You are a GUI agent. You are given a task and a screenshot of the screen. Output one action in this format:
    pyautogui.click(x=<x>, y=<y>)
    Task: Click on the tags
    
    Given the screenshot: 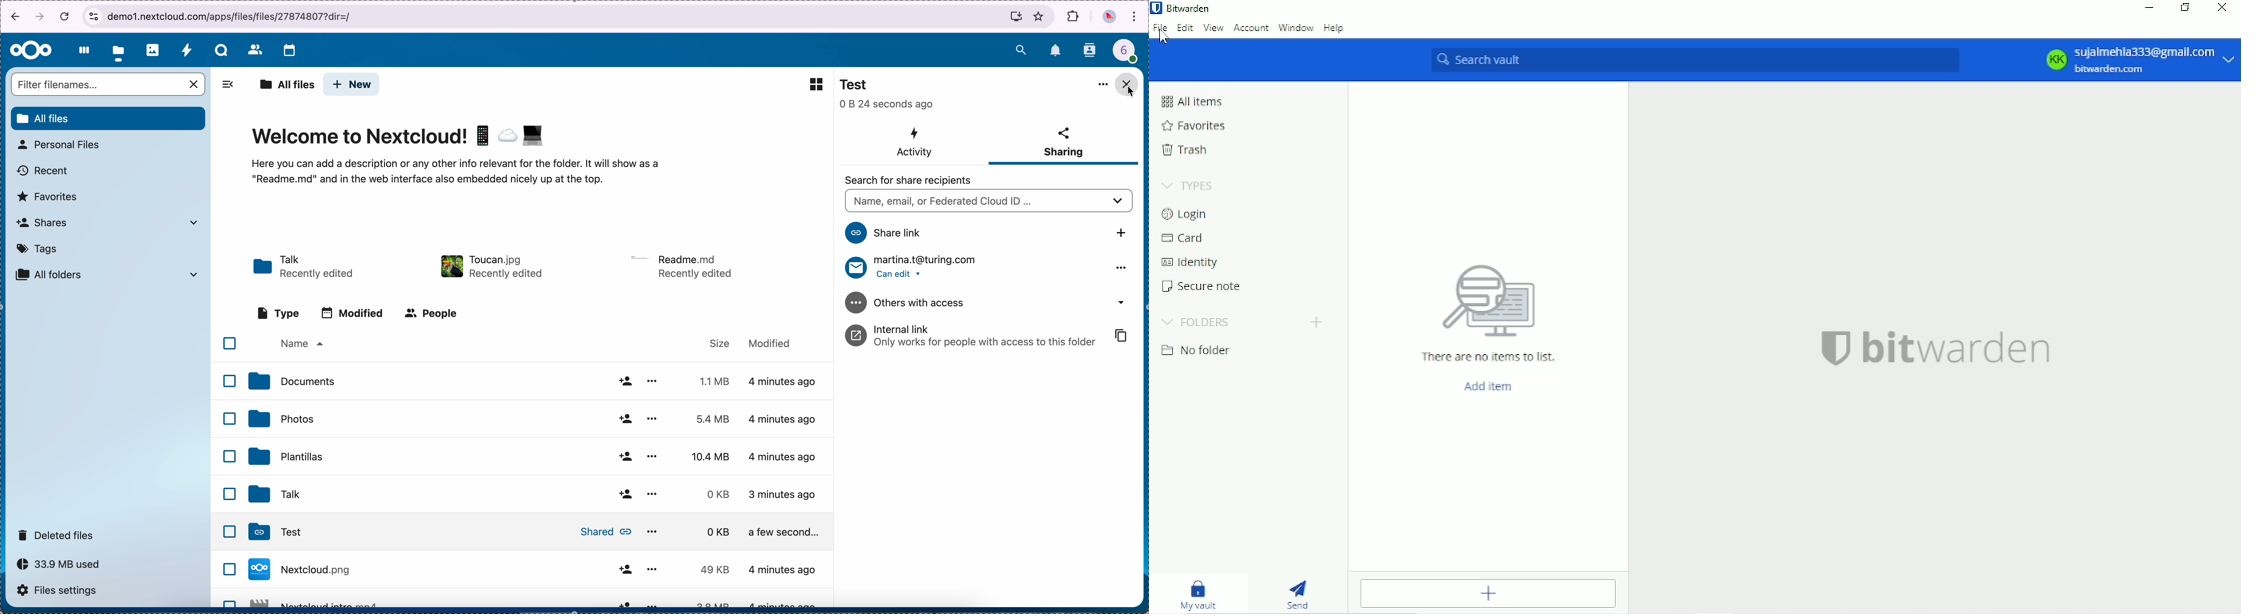 What is the action you would take?
    pyautogui.click(x=38, y=249)
    